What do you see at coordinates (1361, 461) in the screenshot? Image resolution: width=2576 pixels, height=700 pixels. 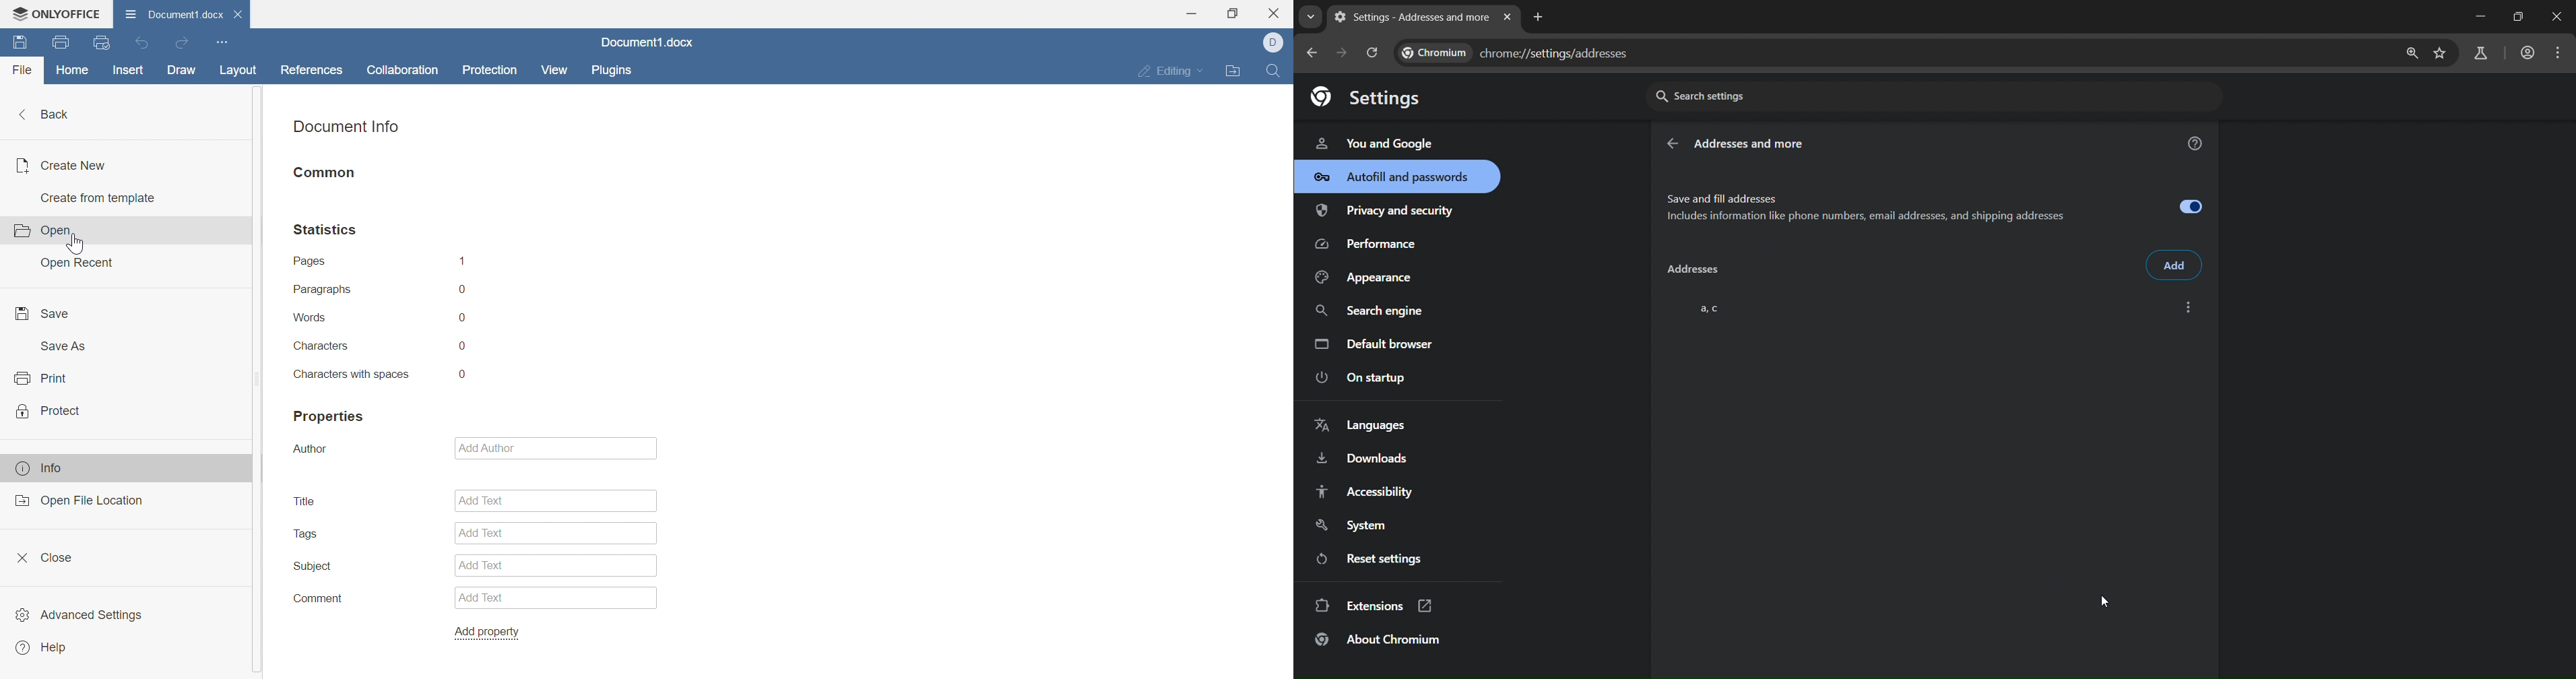 I see `downloads` at bounding box center [1361, 461].